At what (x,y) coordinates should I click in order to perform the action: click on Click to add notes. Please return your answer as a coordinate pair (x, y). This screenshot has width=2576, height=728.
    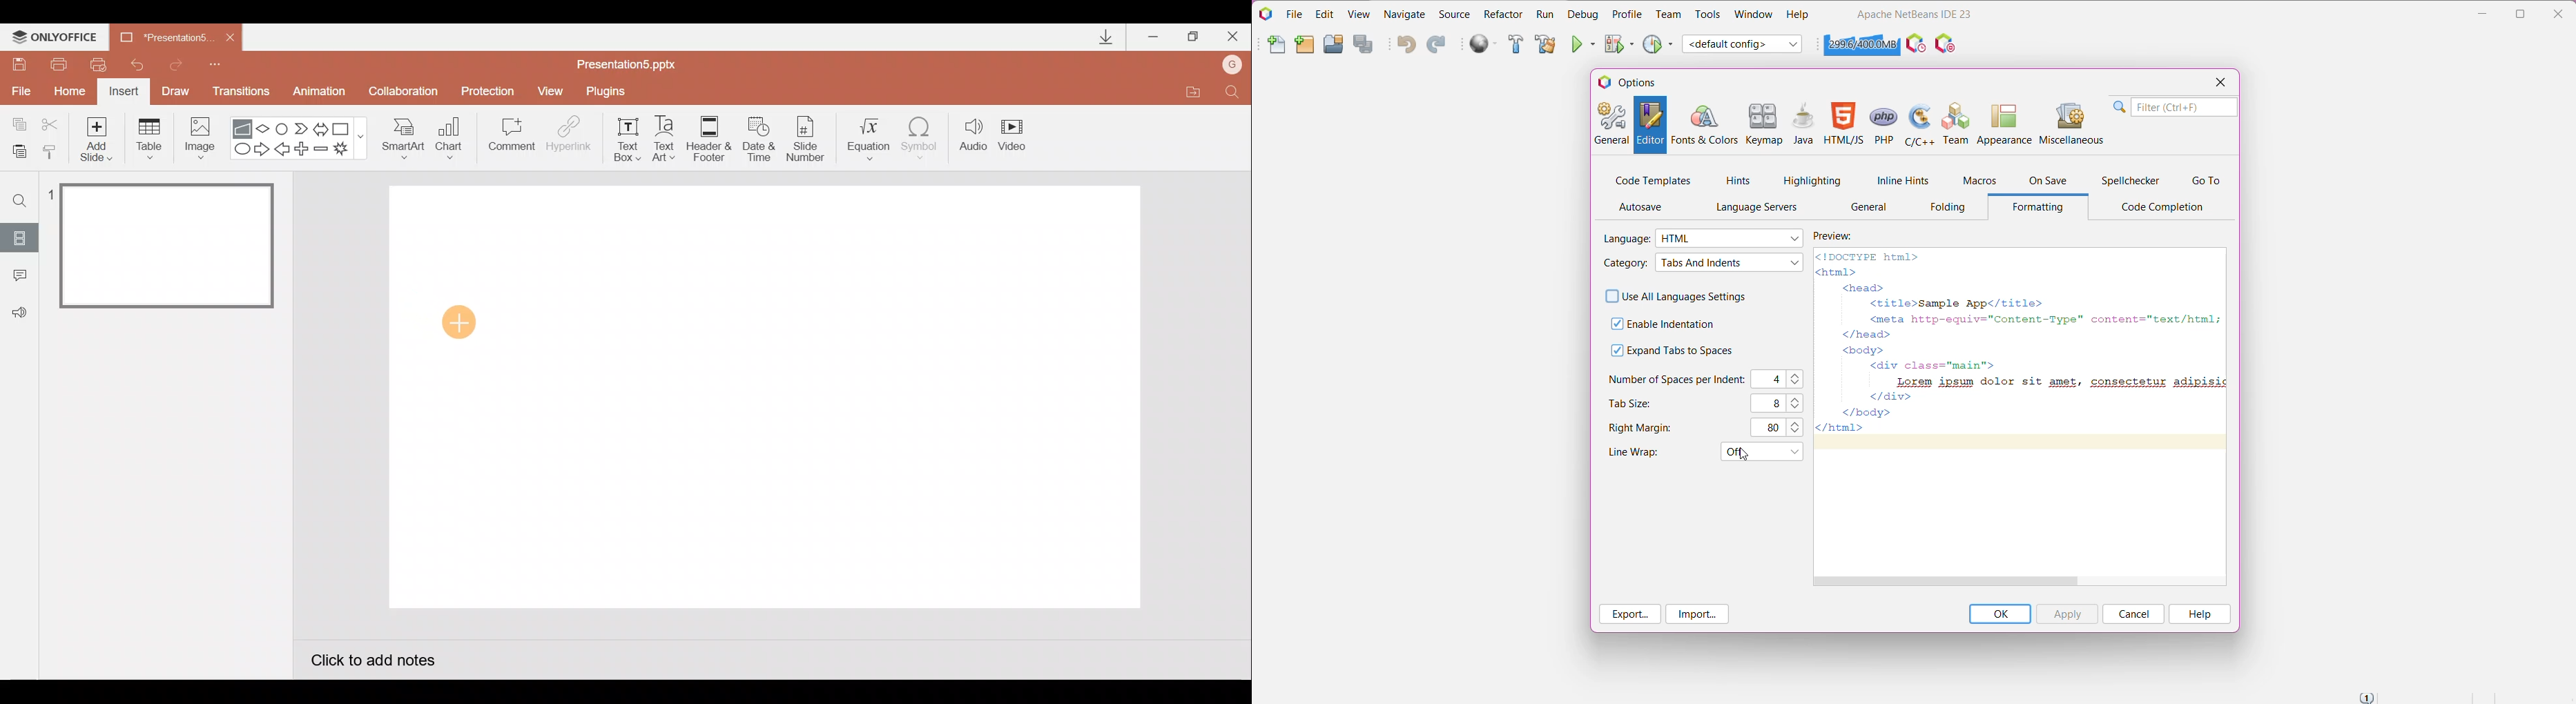
    Looking at the image, I should click on (372, 662).